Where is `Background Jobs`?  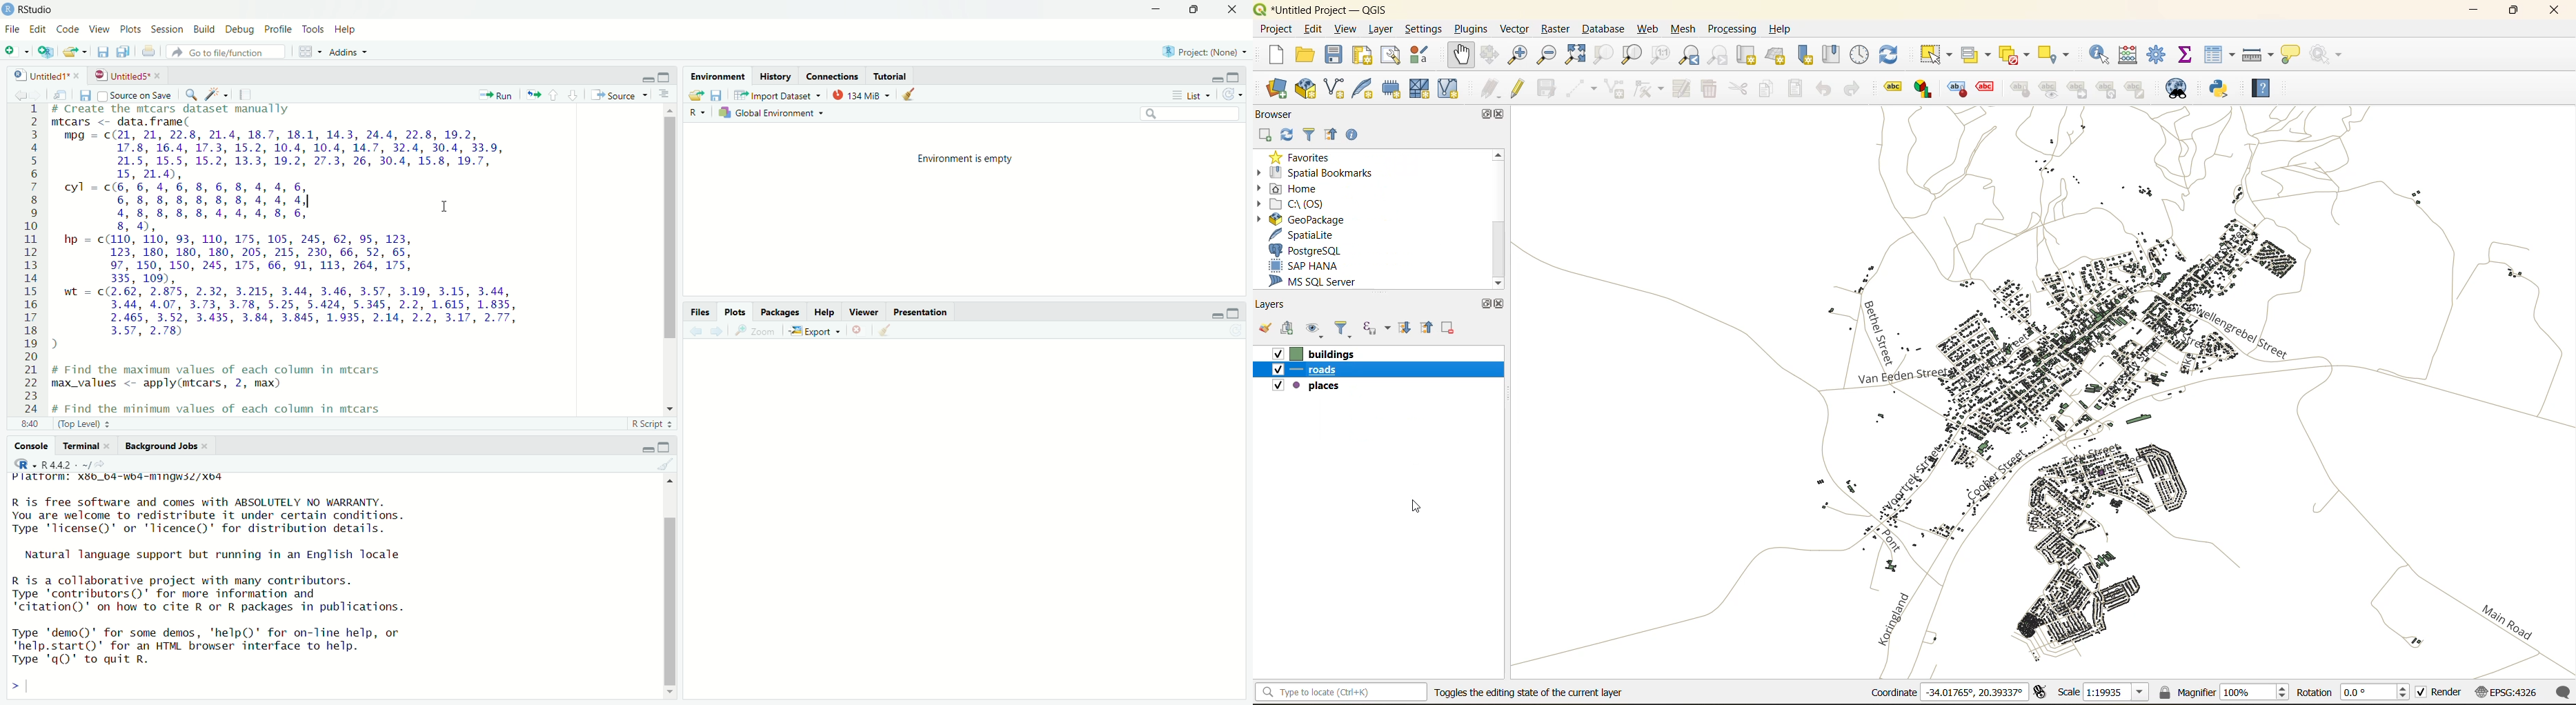
Background Jobs is located at coordinates (160, 446).